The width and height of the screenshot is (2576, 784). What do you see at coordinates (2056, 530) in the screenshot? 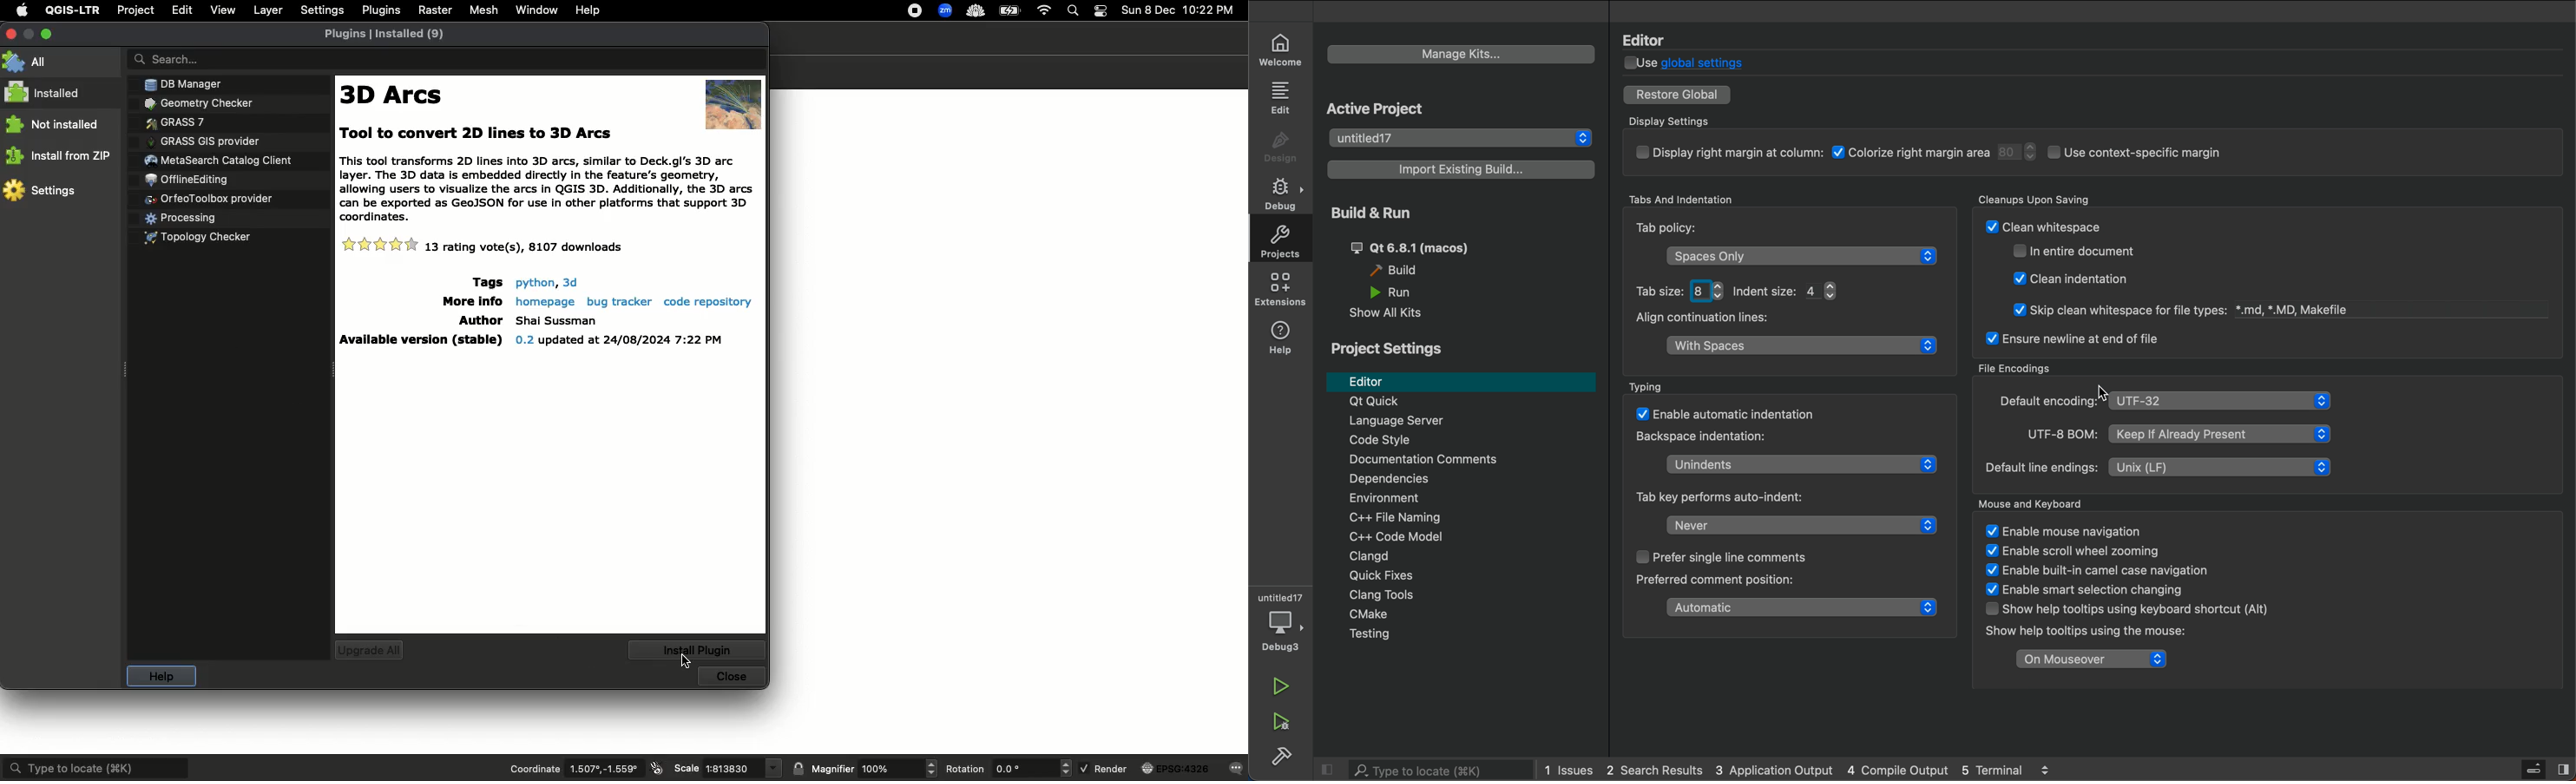
I see `mouse and keyboard settings` at bounding box center [2056, 530].